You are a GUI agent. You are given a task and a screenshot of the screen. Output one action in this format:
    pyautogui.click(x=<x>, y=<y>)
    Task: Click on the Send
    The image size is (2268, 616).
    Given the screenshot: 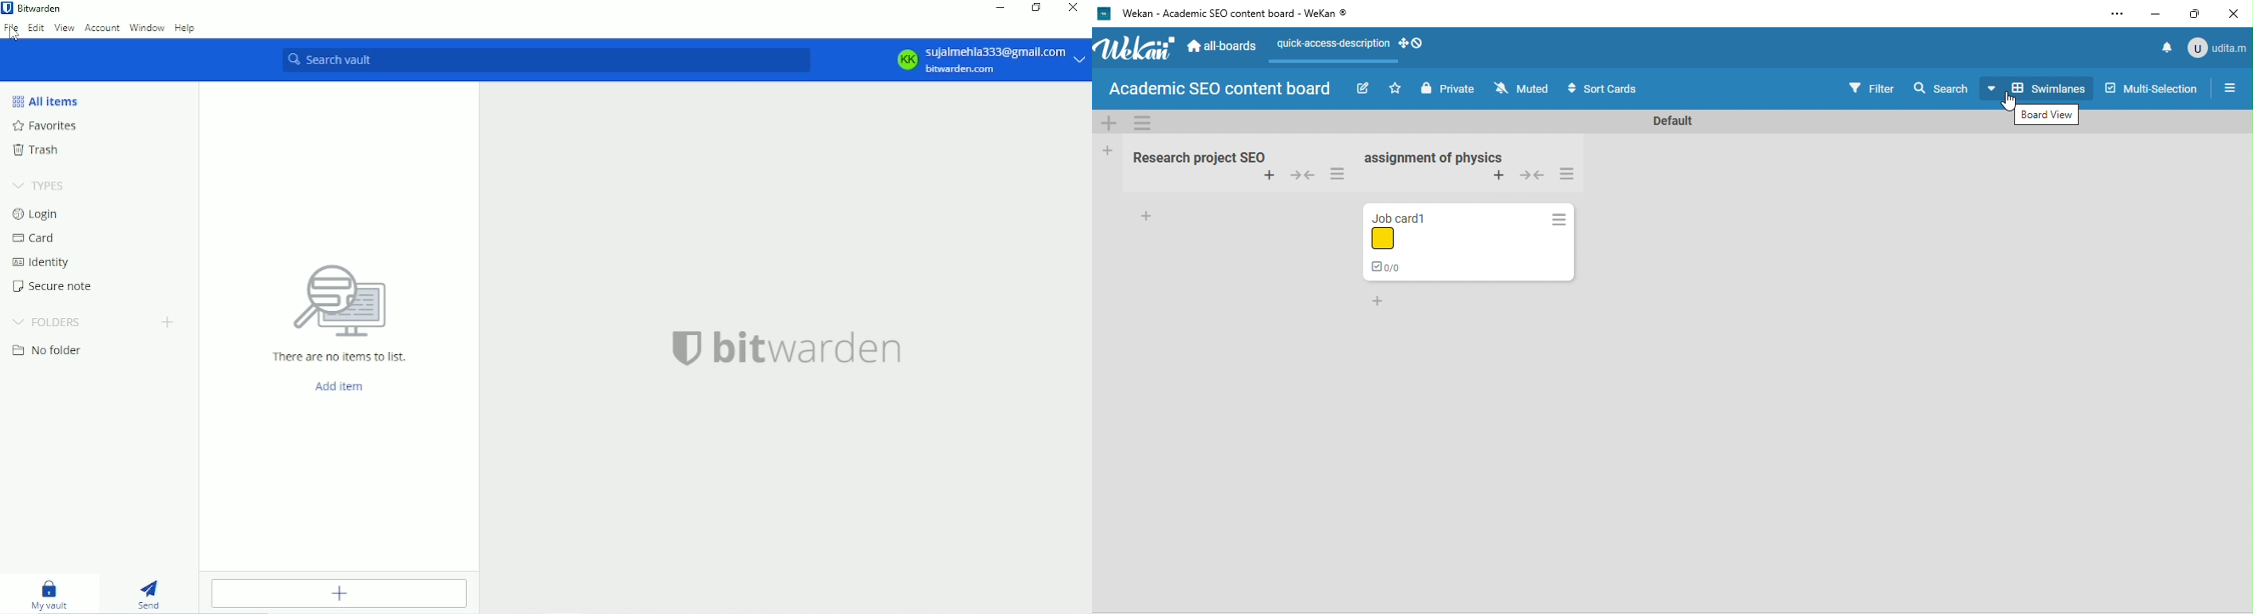 What is the action you would take?
    pyautogui.click(x=150, y=593)
    